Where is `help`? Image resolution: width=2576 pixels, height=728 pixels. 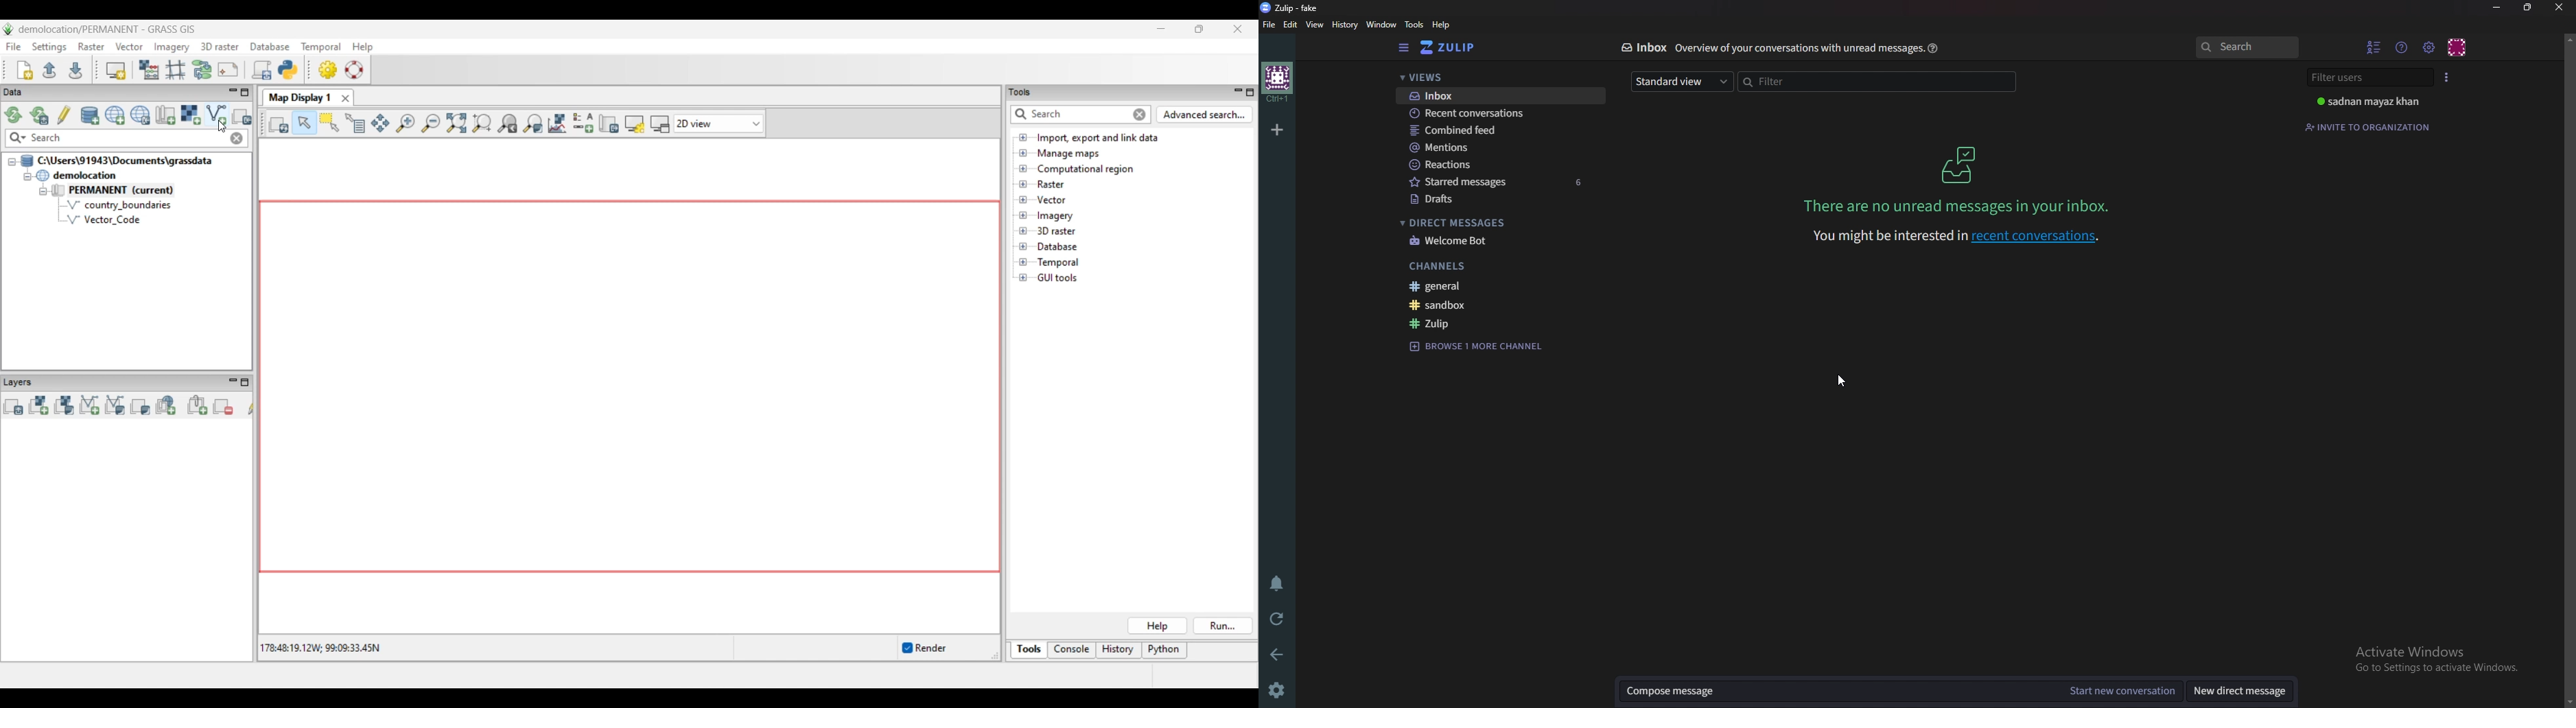
help is located at coordinates (1441, 25).